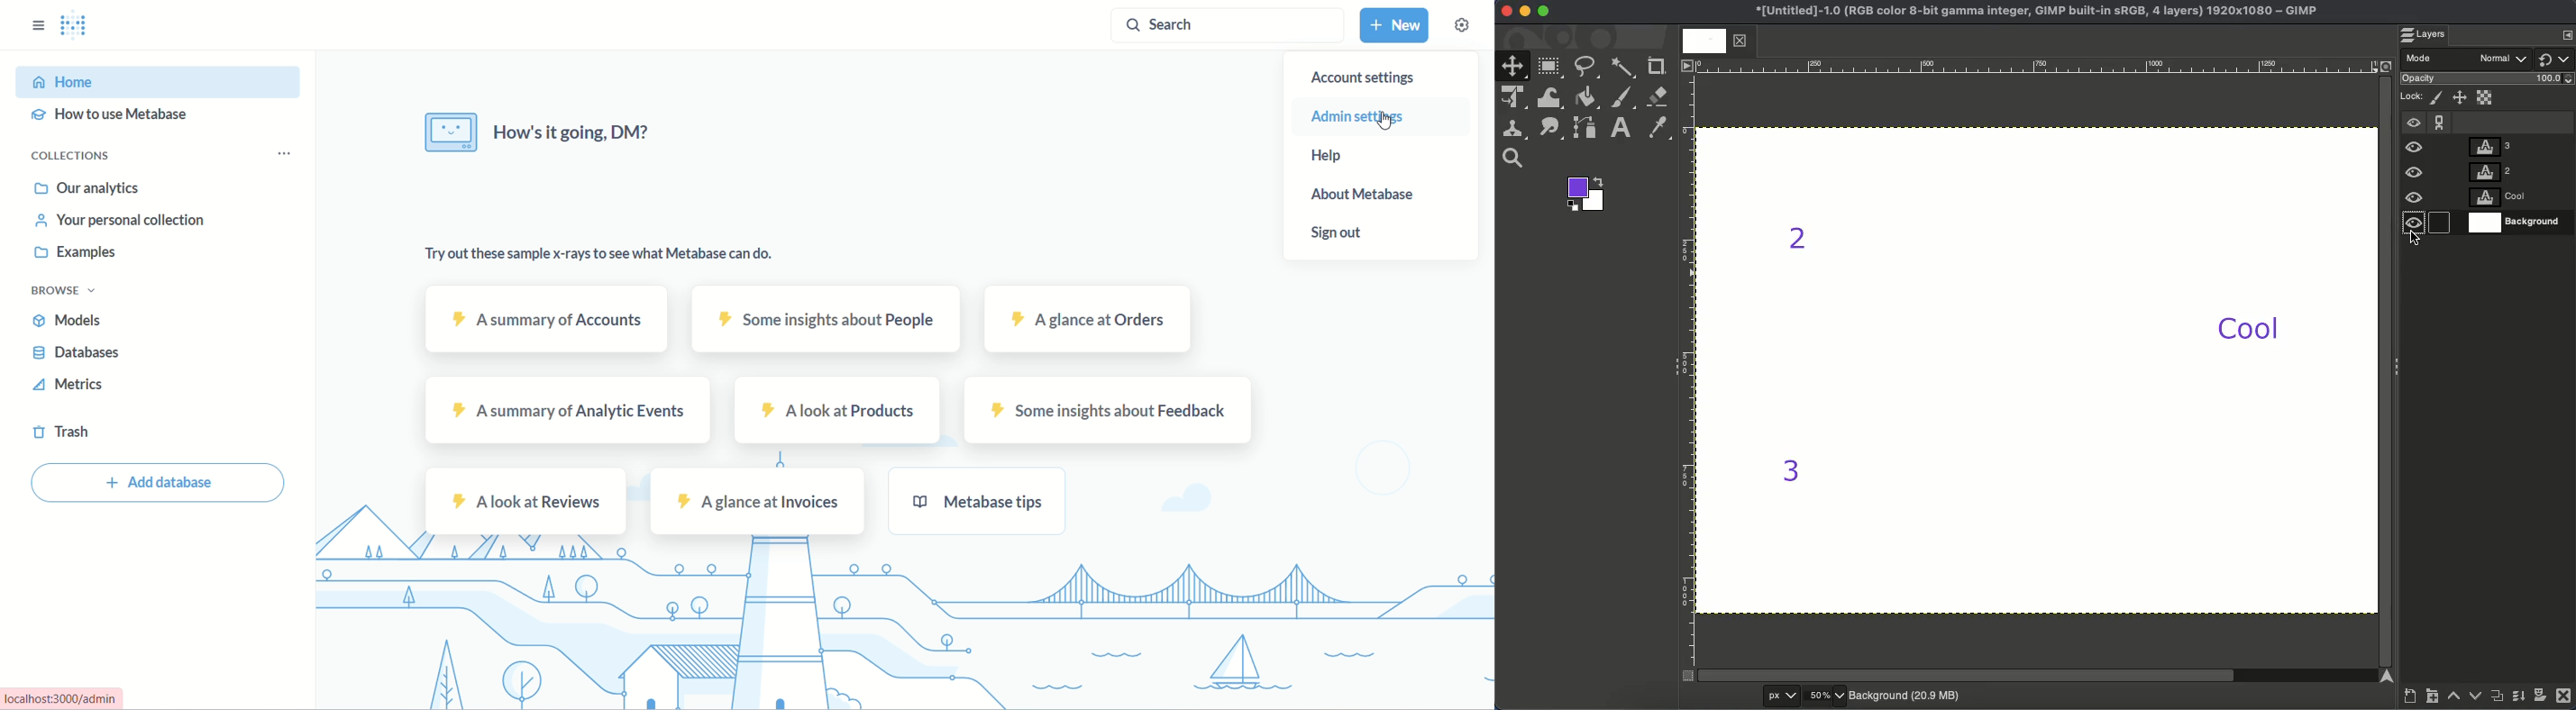 The height and width of the screenshot is (728, 2576). Describe the element at coordinates (1513, 65) in the screenshot. I see `Move tool` at that location.